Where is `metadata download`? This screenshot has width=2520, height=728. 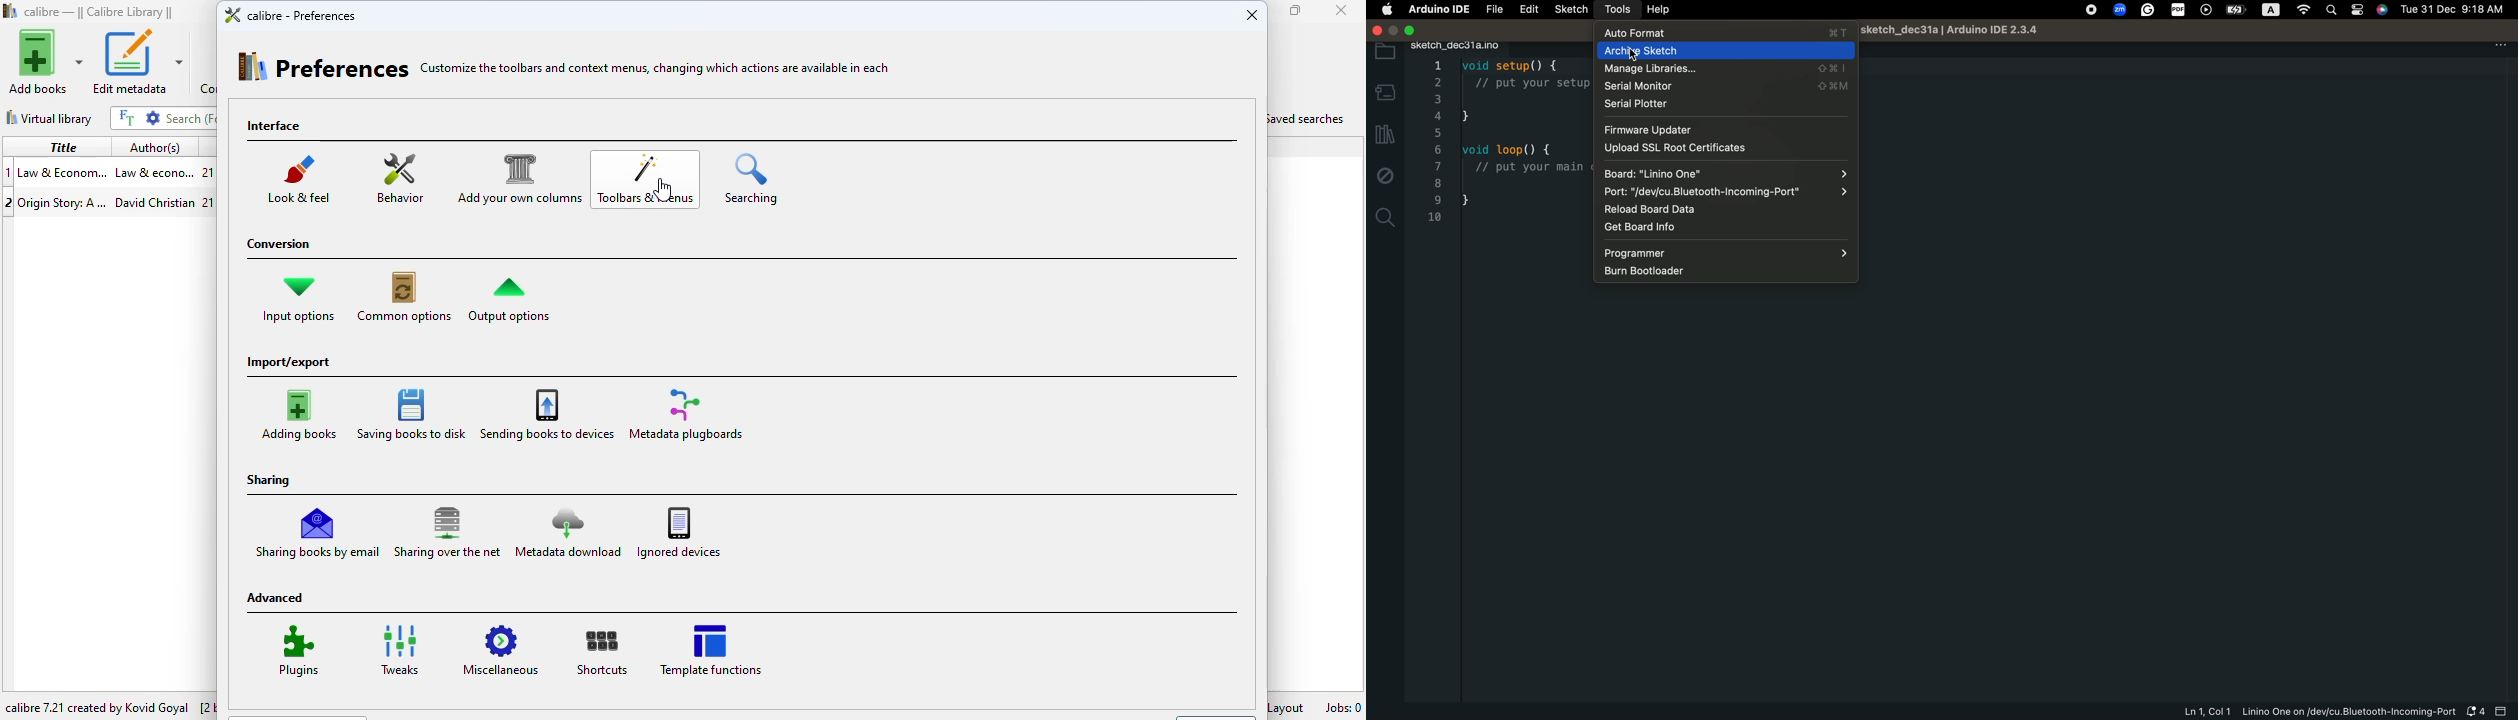
metadata download is located at coordinates (568, 529).